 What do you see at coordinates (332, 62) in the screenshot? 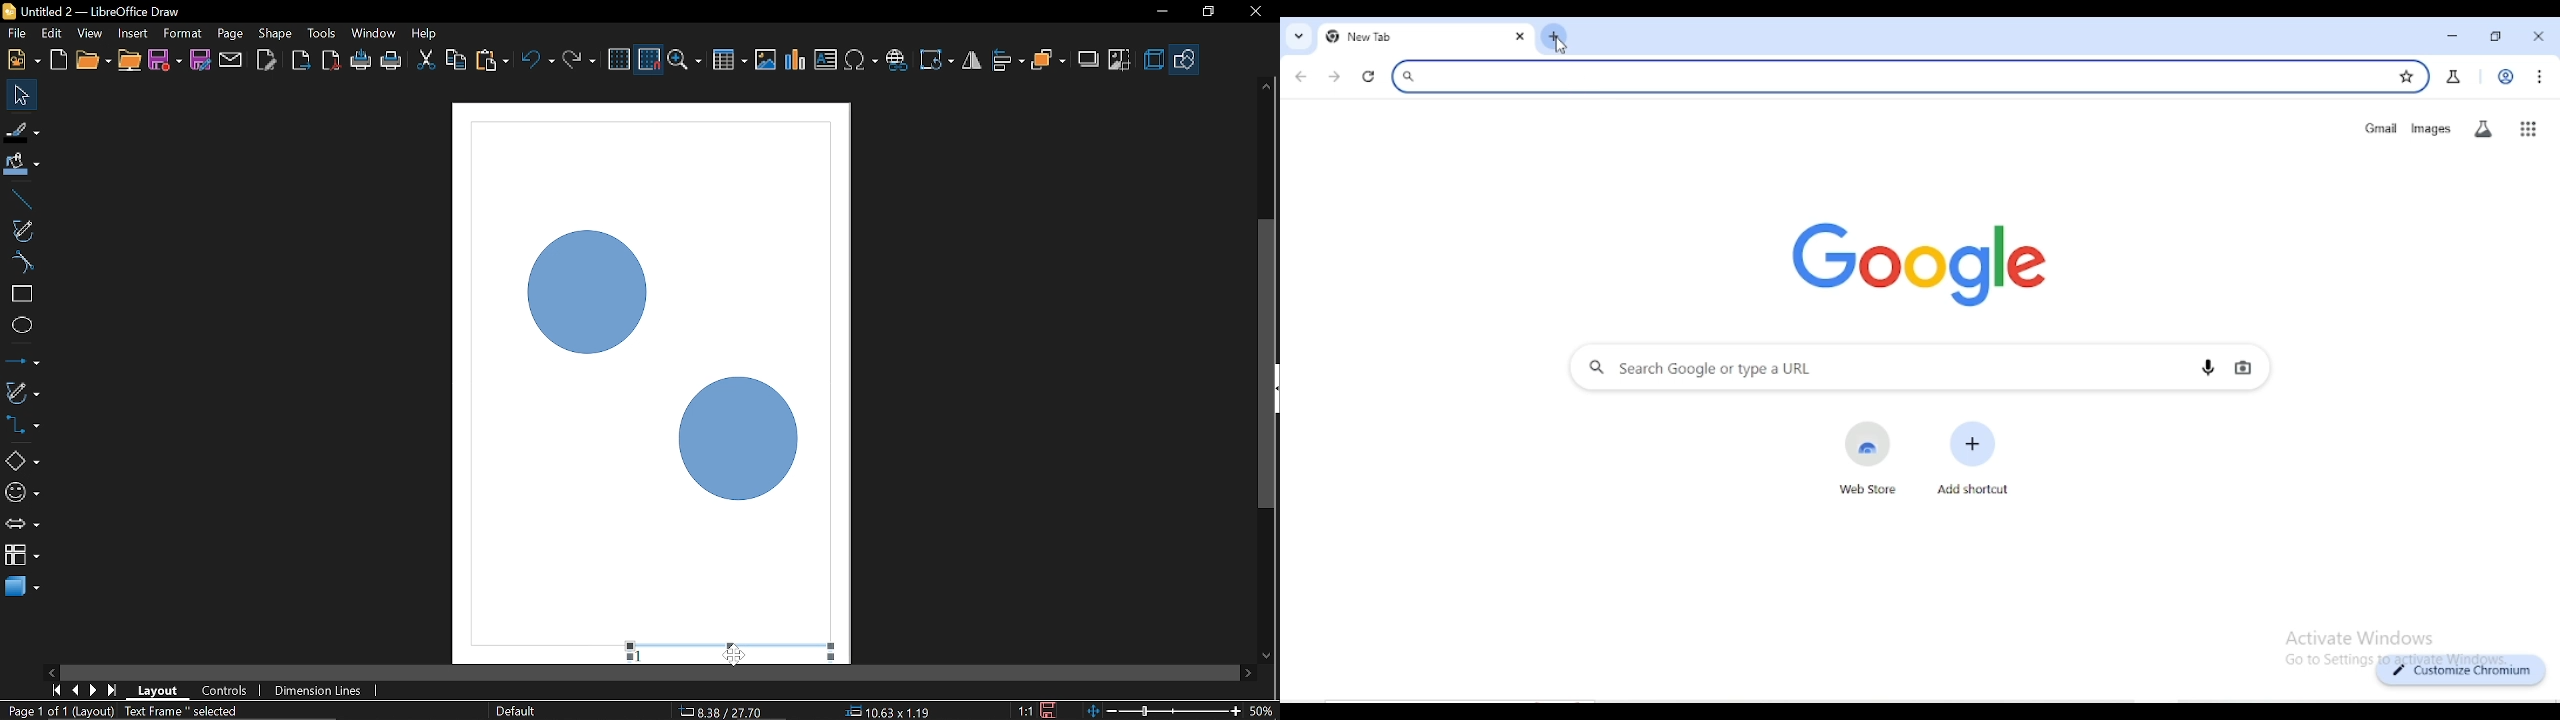
I see `Export directly as pdf` at bounding box center [332, 62].